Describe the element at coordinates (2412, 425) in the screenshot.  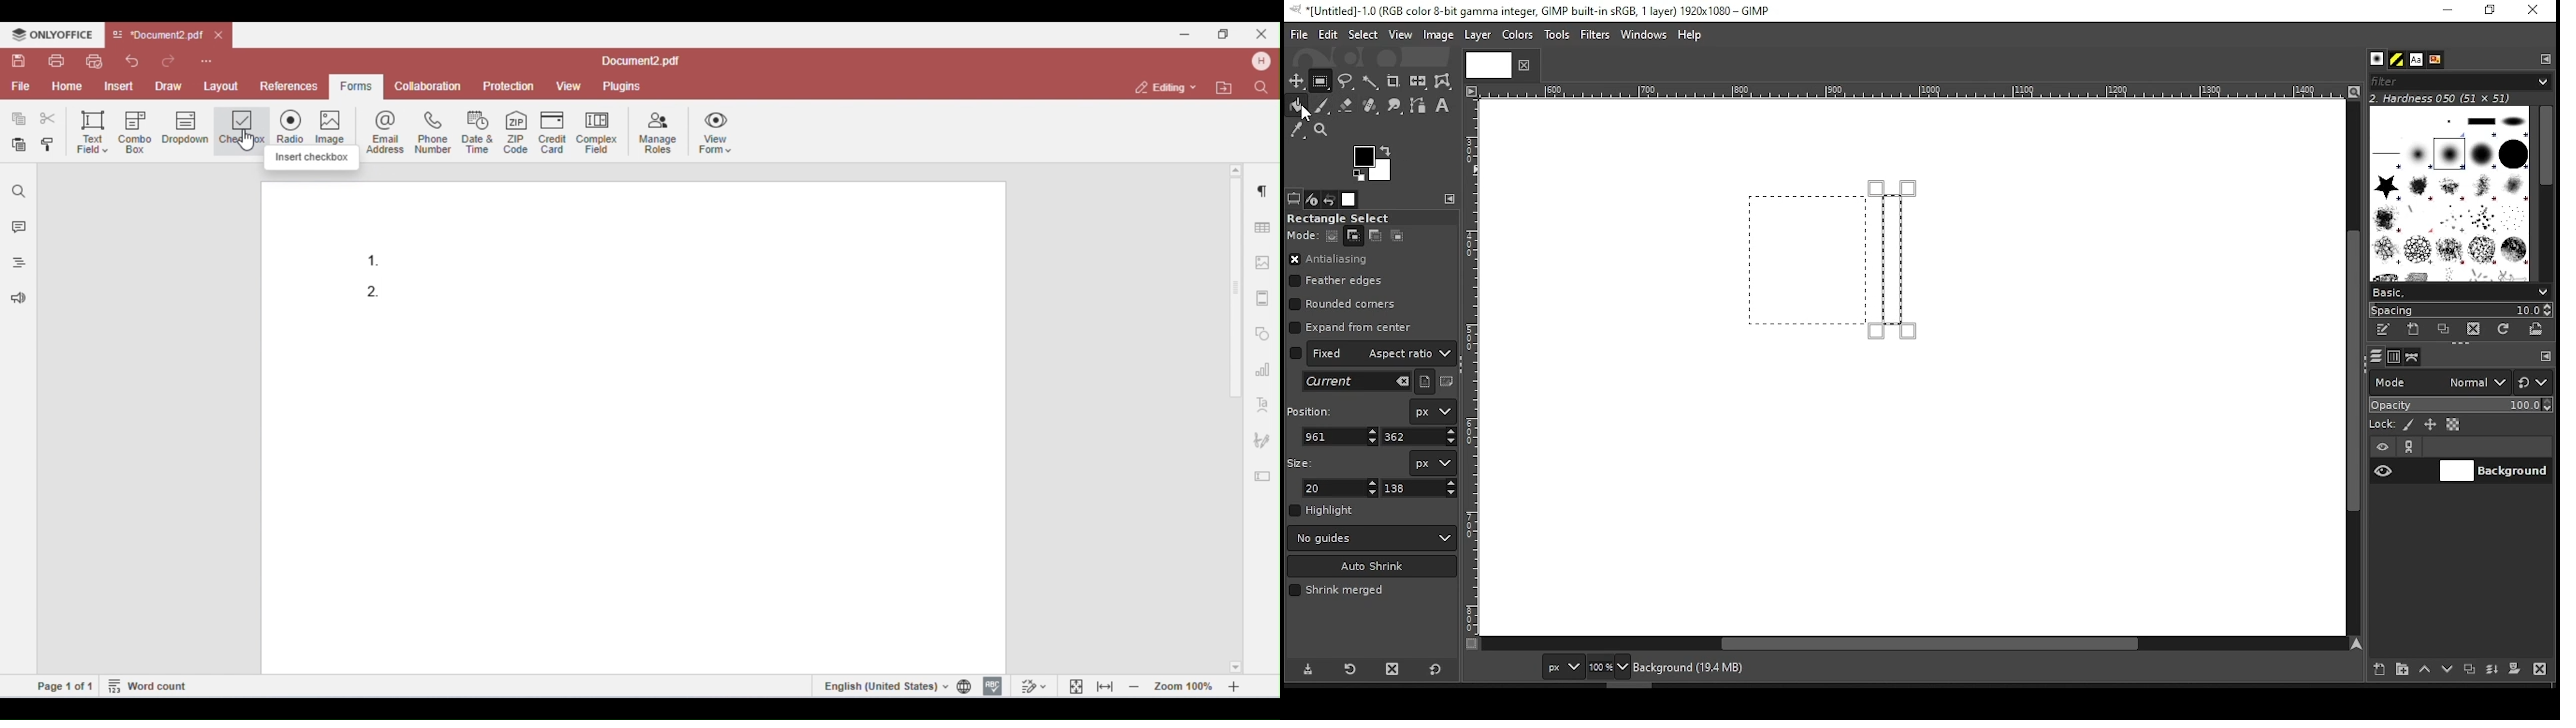
I see `lock pixels` at that location.